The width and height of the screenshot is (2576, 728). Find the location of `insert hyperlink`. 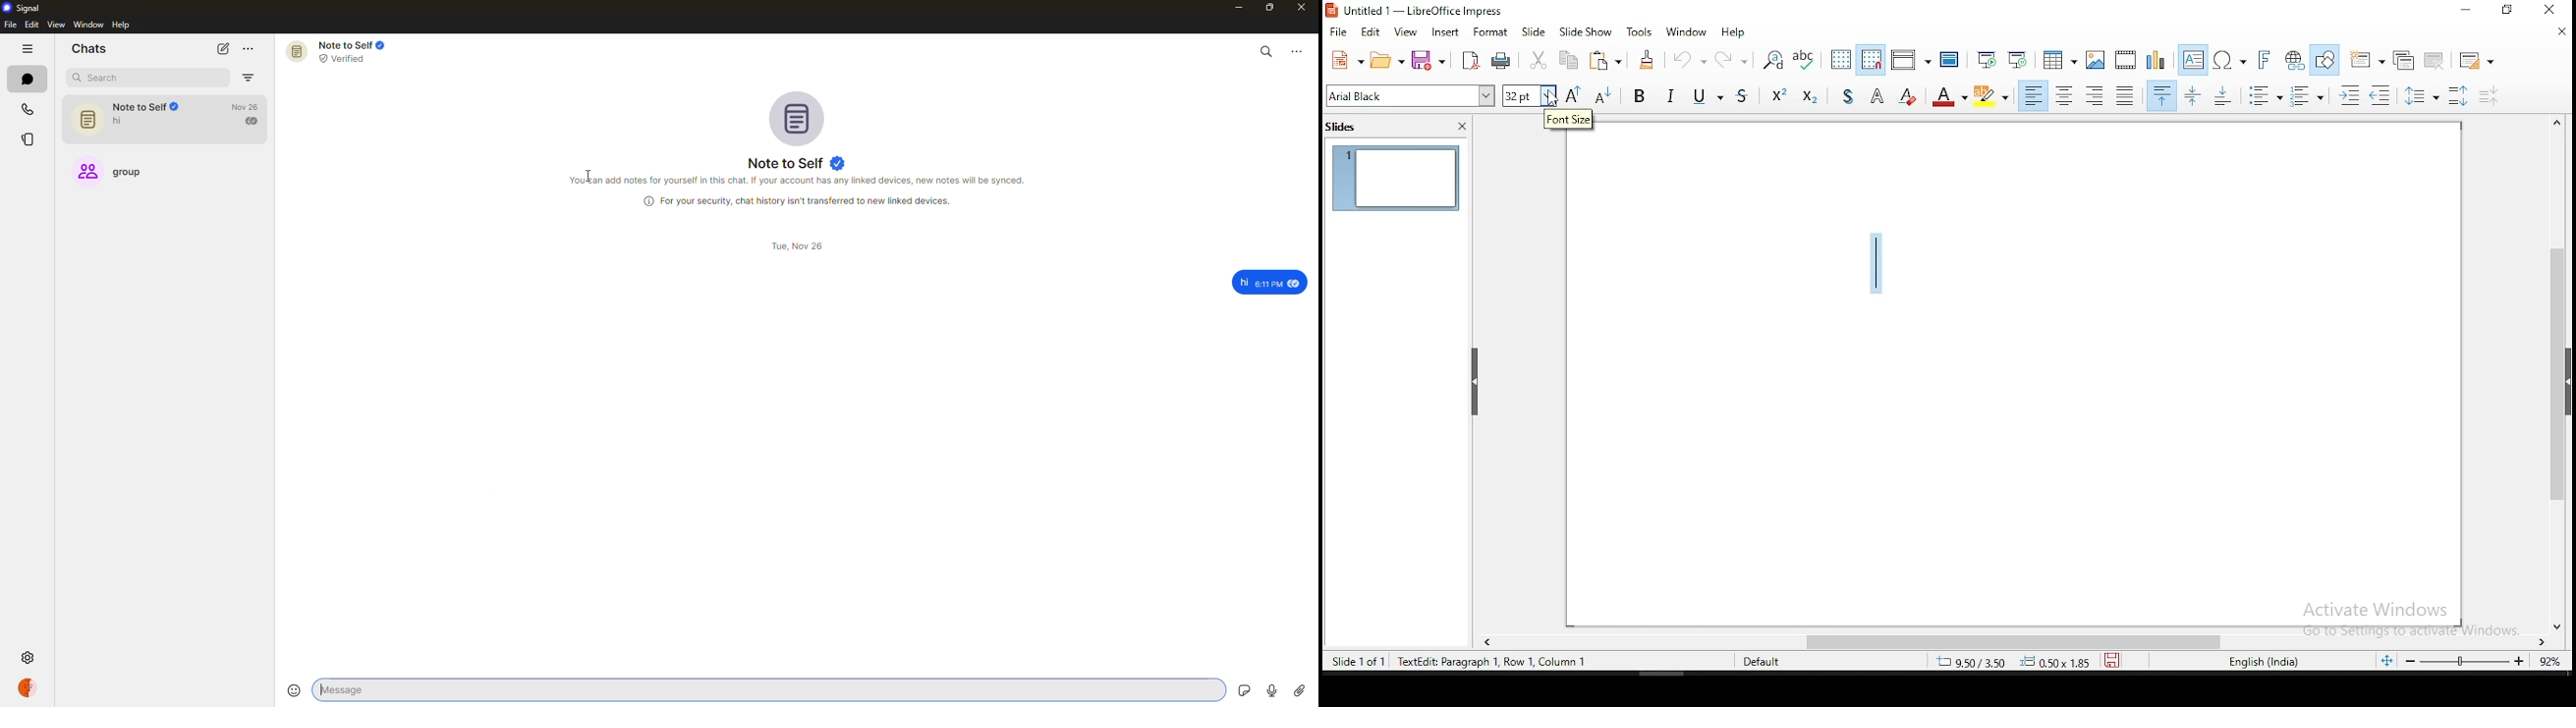

insert hyperlink is located at coordinates (2292, 58).